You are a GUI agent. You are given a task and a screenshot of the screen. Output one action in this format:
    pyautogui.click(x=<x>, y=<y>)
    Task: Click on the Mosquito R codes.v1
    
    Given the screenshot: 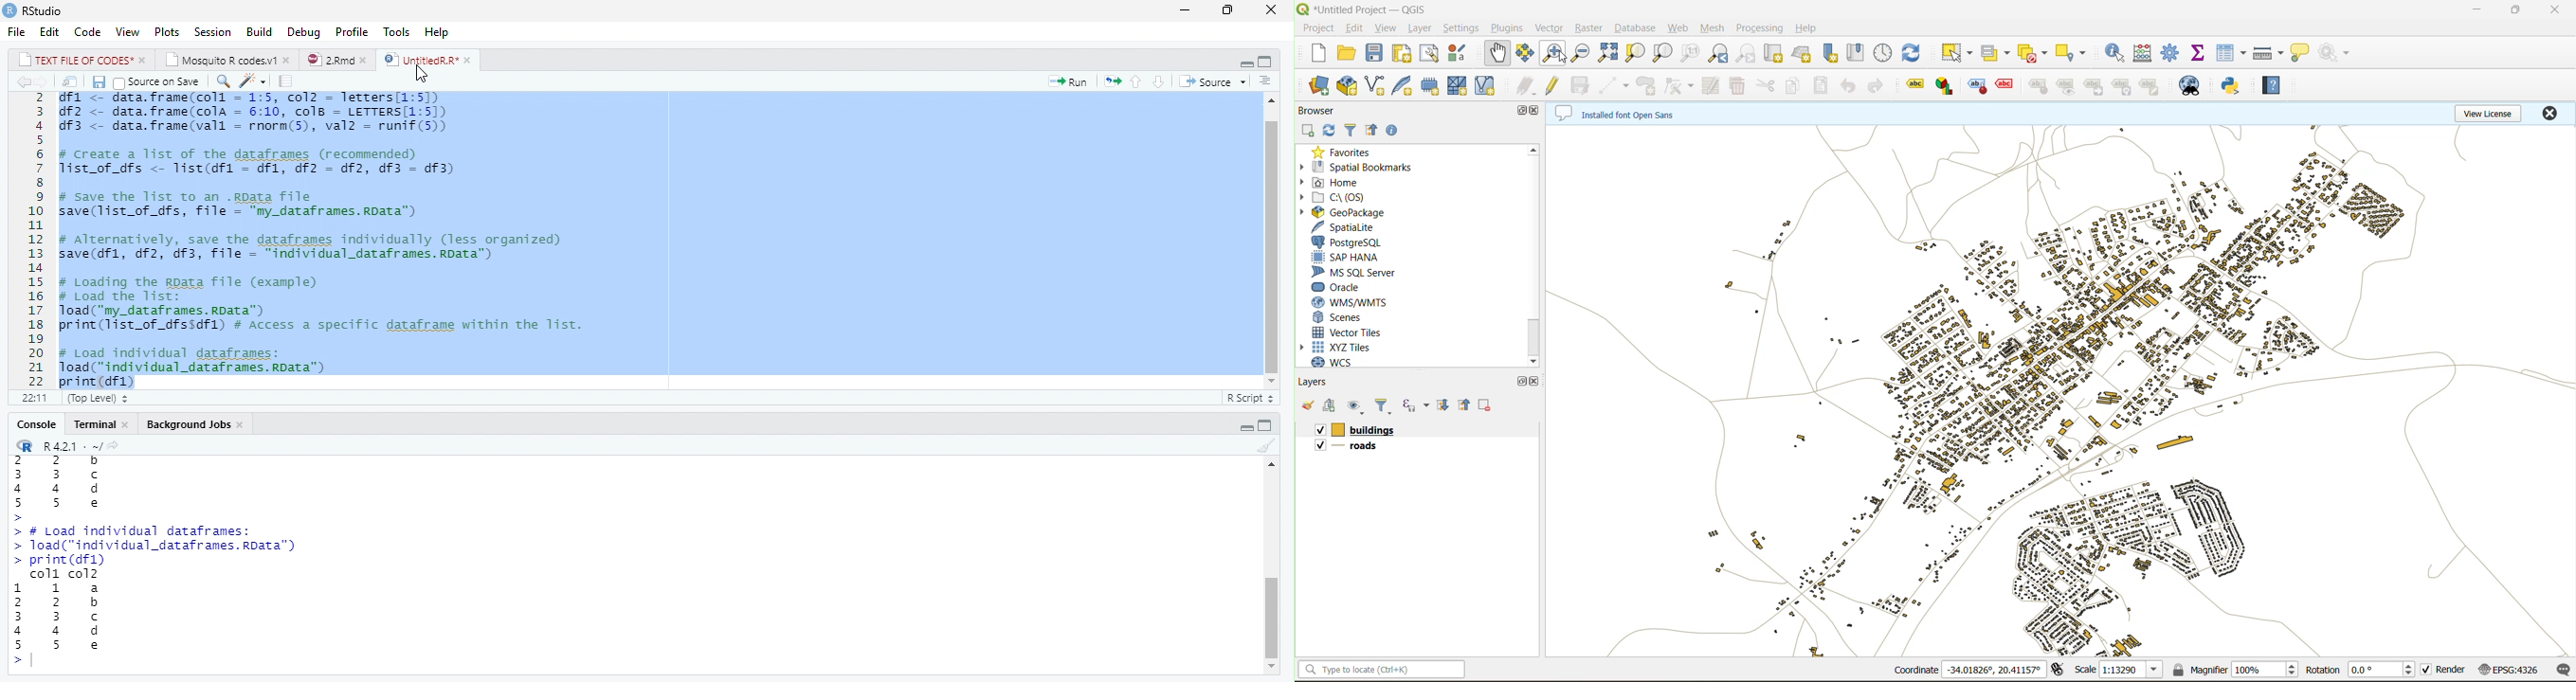 What is the action you would take?
    pyautogui.click(x=227, y=59)
    